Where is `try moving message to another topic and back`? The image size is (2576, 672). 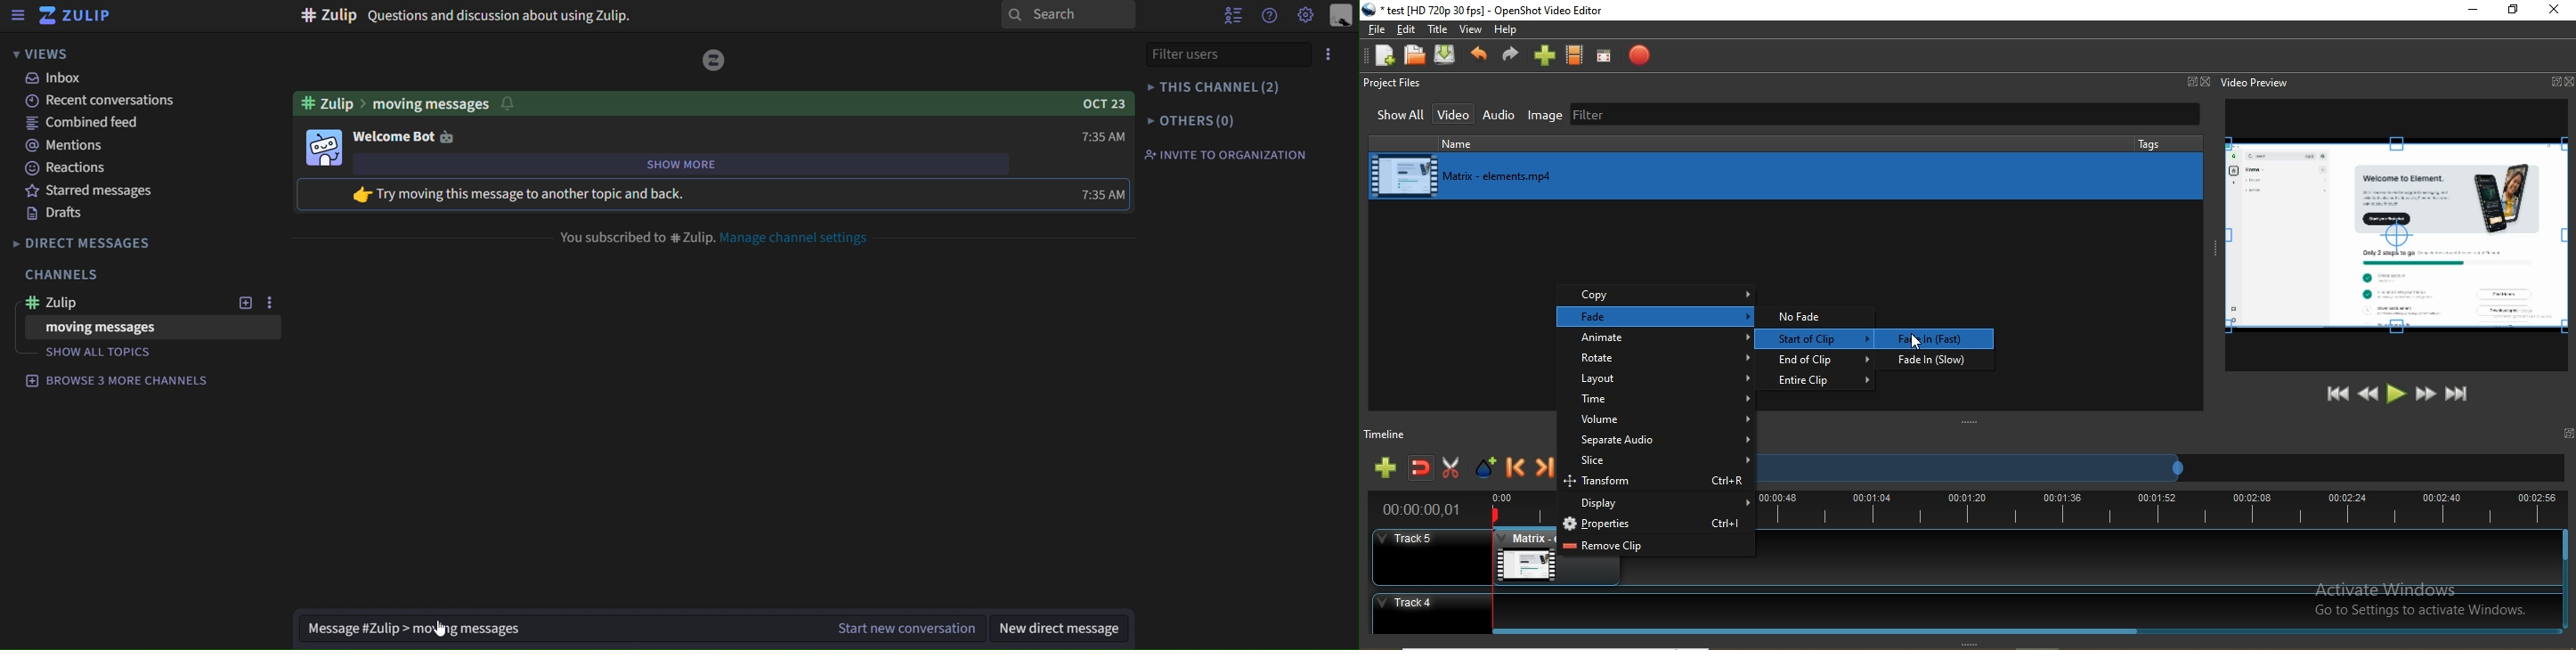
try moving message to another topic and back is located at coordinates (548, 195).